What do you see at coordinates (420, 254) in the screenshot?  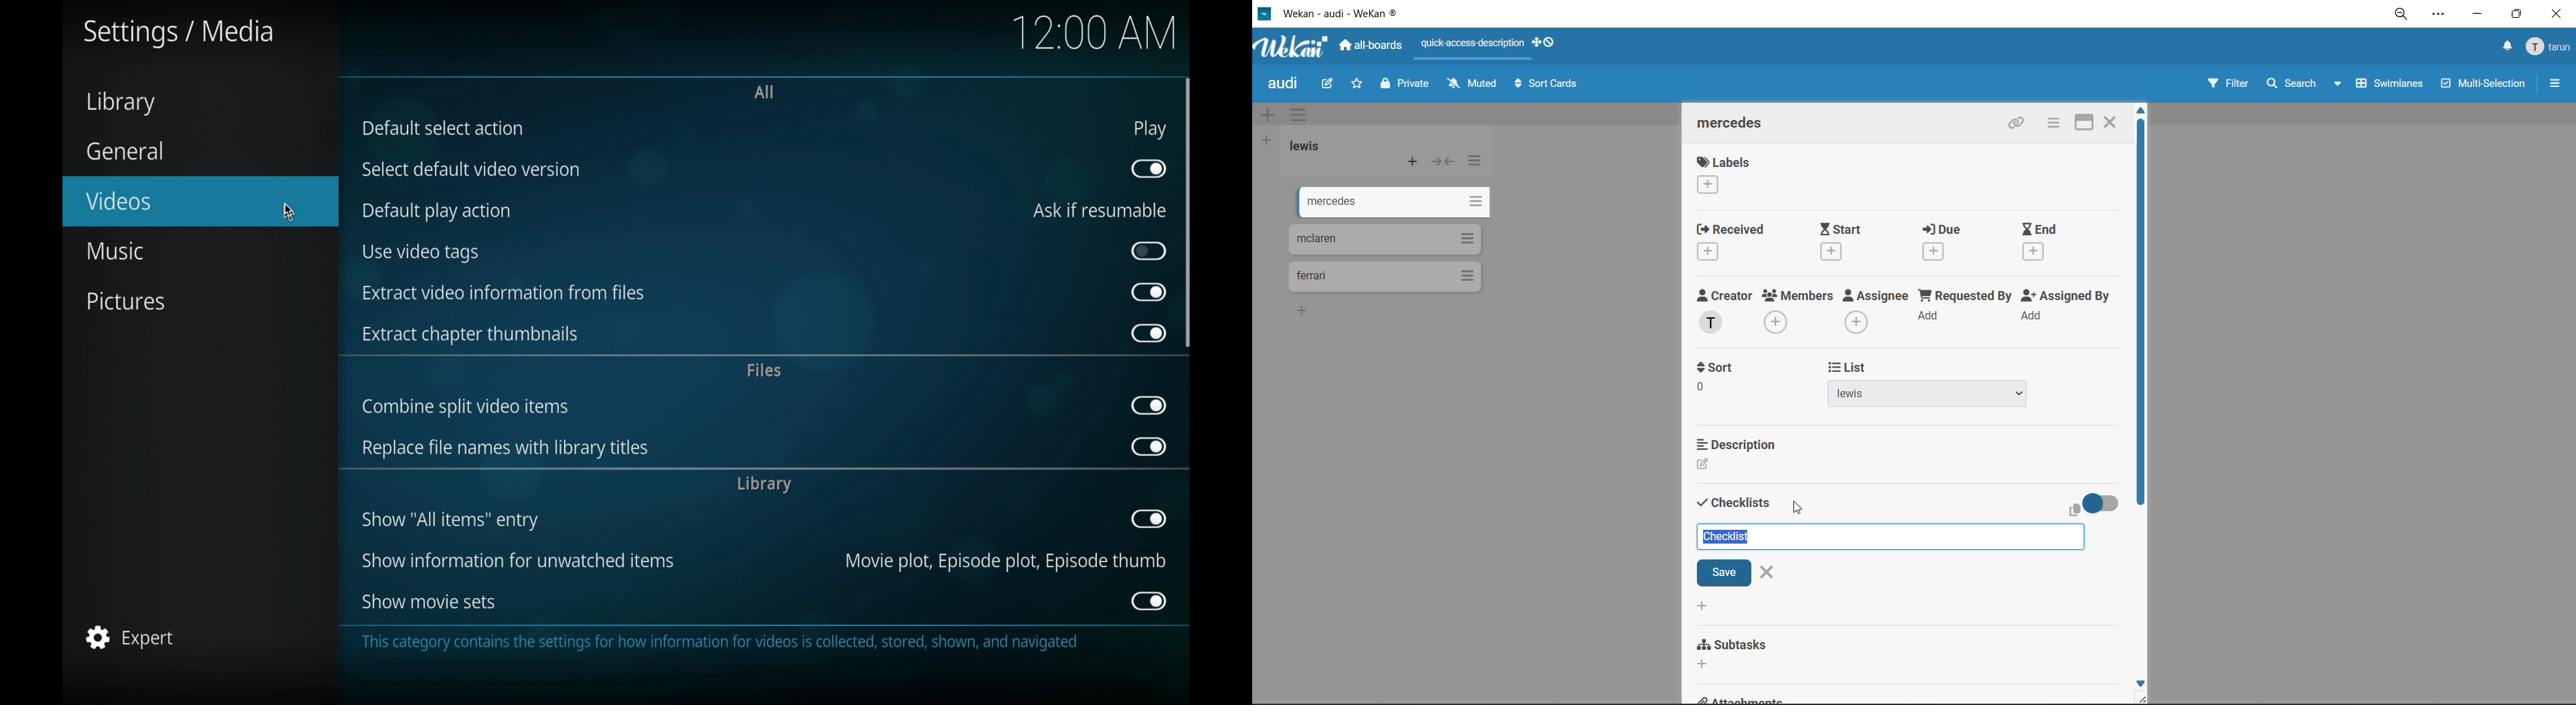 I see `us video tags` at bounding box center [420, 254].